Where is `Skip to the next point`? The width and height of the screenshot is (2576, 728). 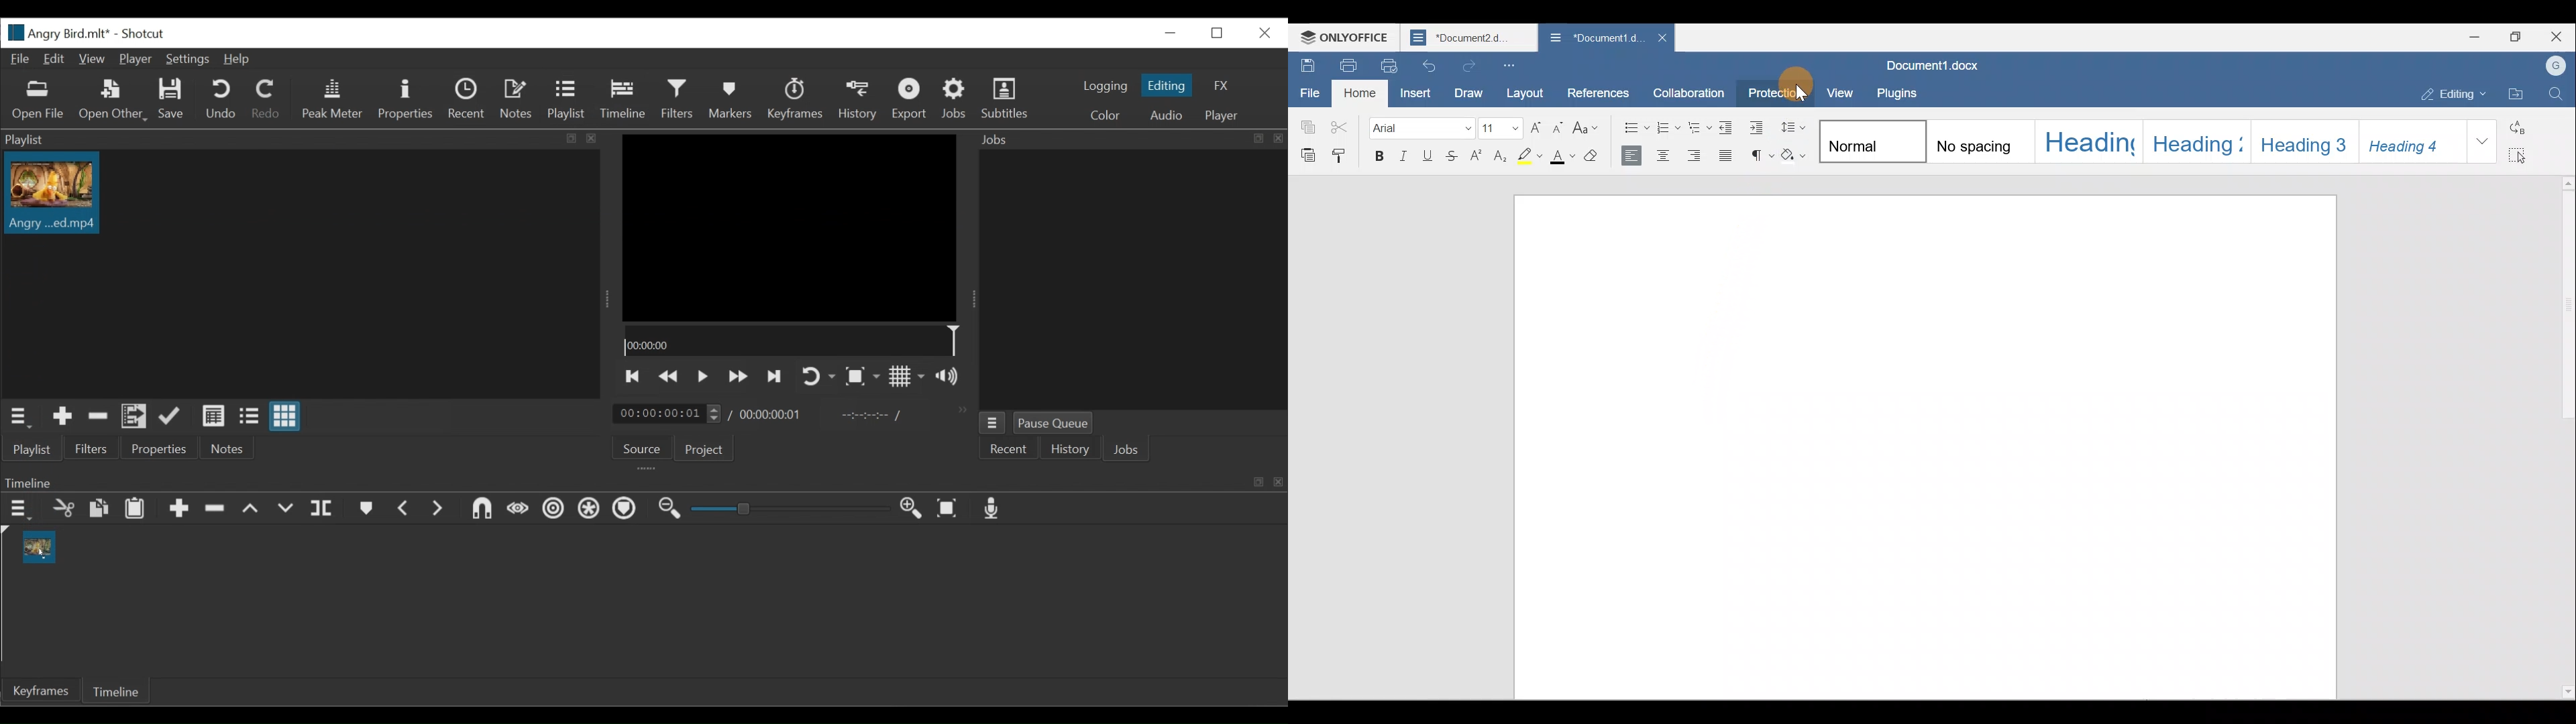
Skip to the next point is located at coordinates (775, 375).